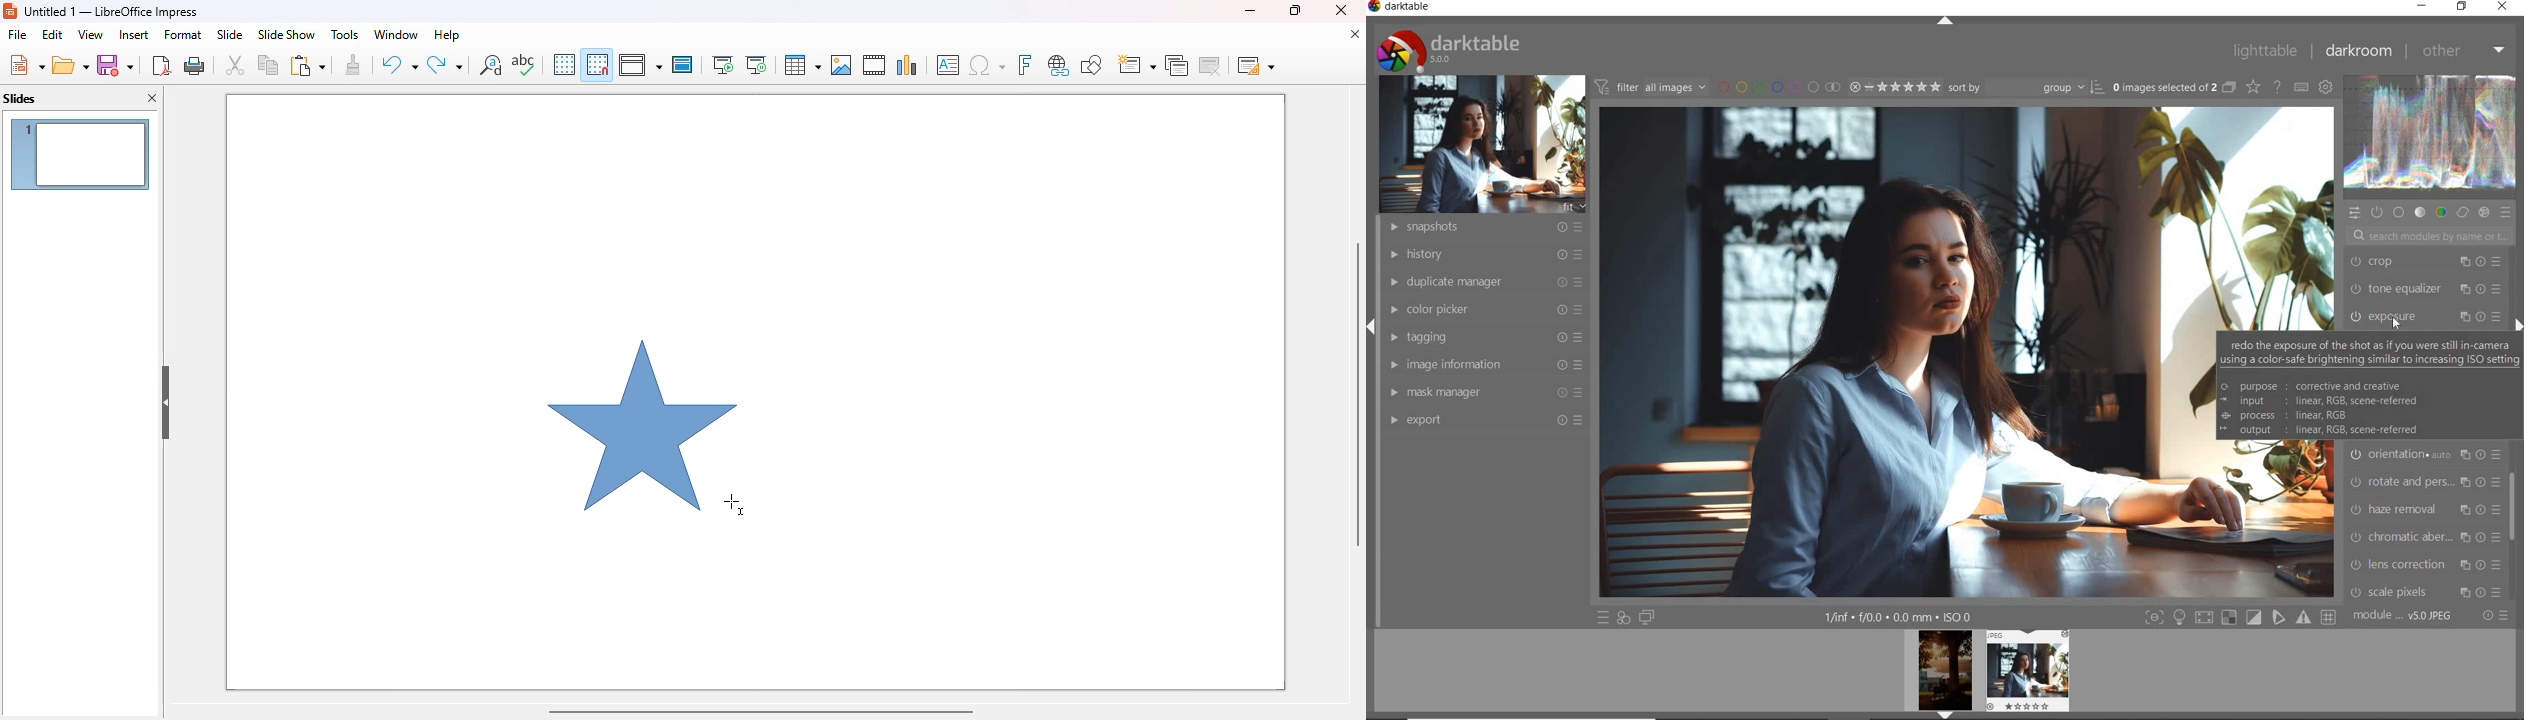  What do you see at coordinates (1483, 336) in the screenshot?
I see `TAGGING` at bounding box center [1483, 336].